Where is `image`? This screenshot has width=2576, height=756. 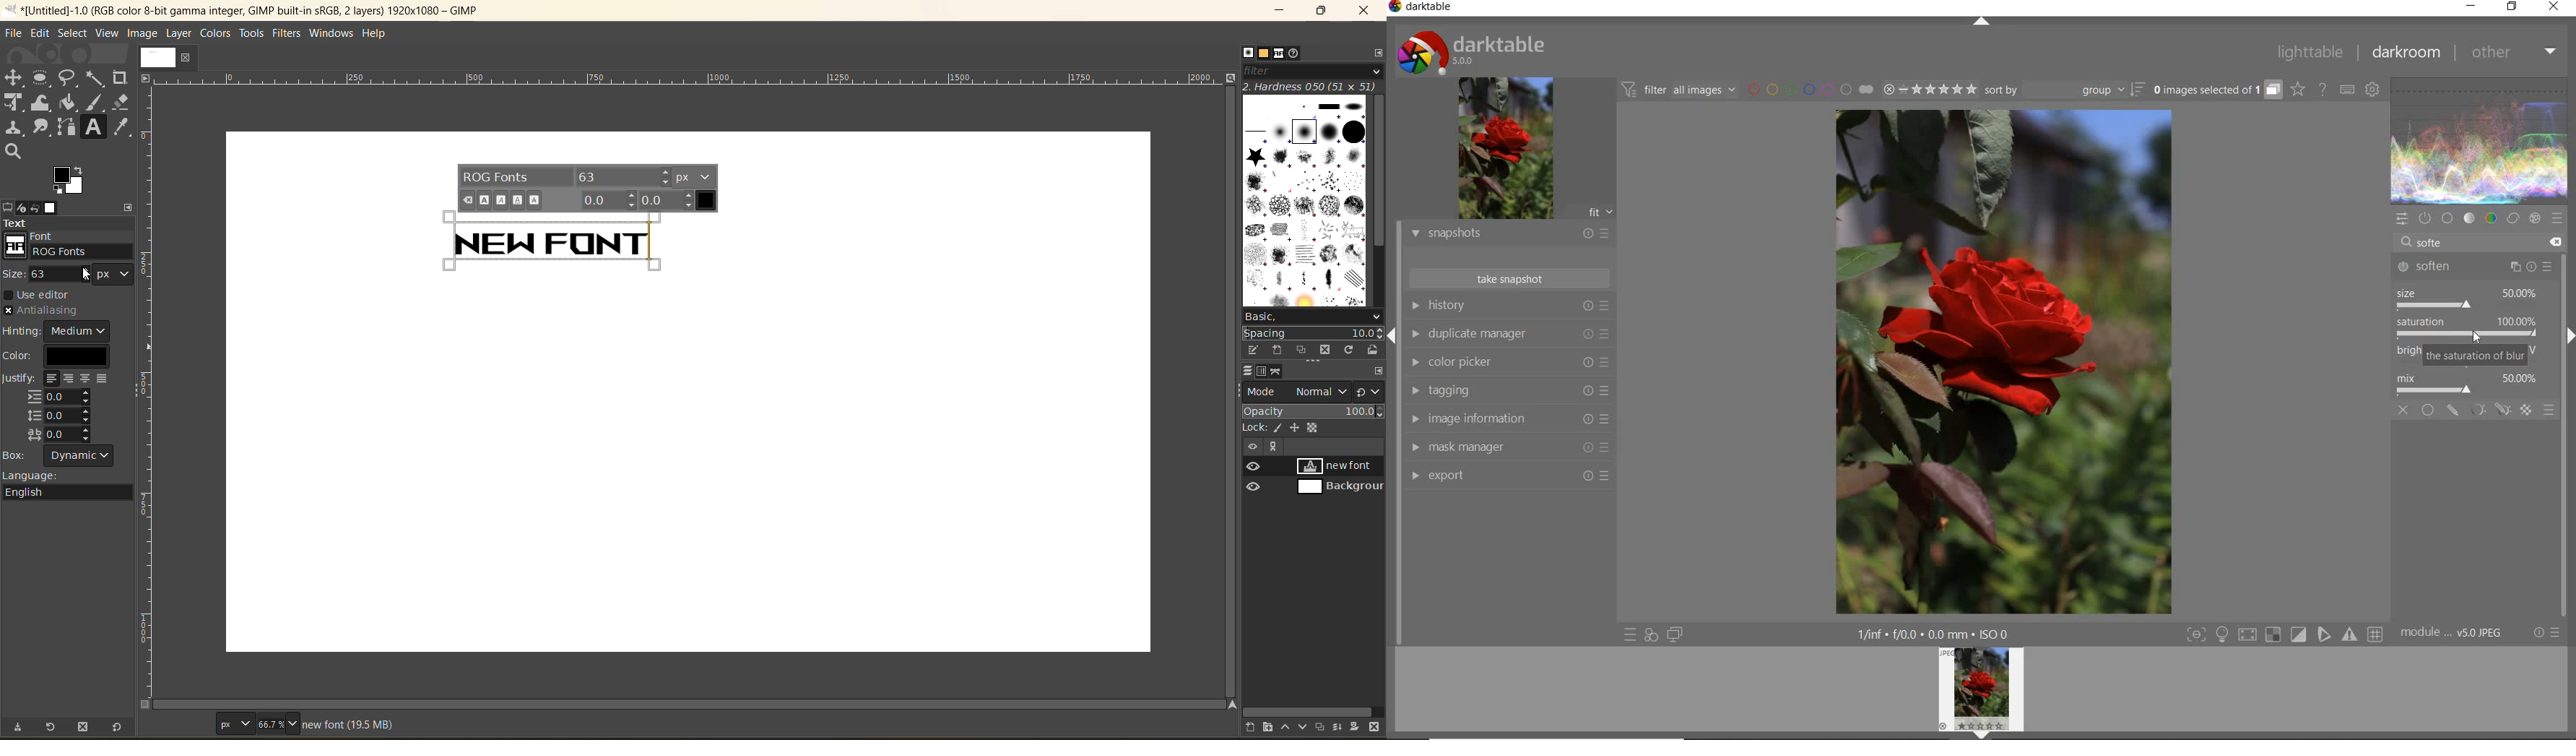
image is located at coordinates (144, 33).